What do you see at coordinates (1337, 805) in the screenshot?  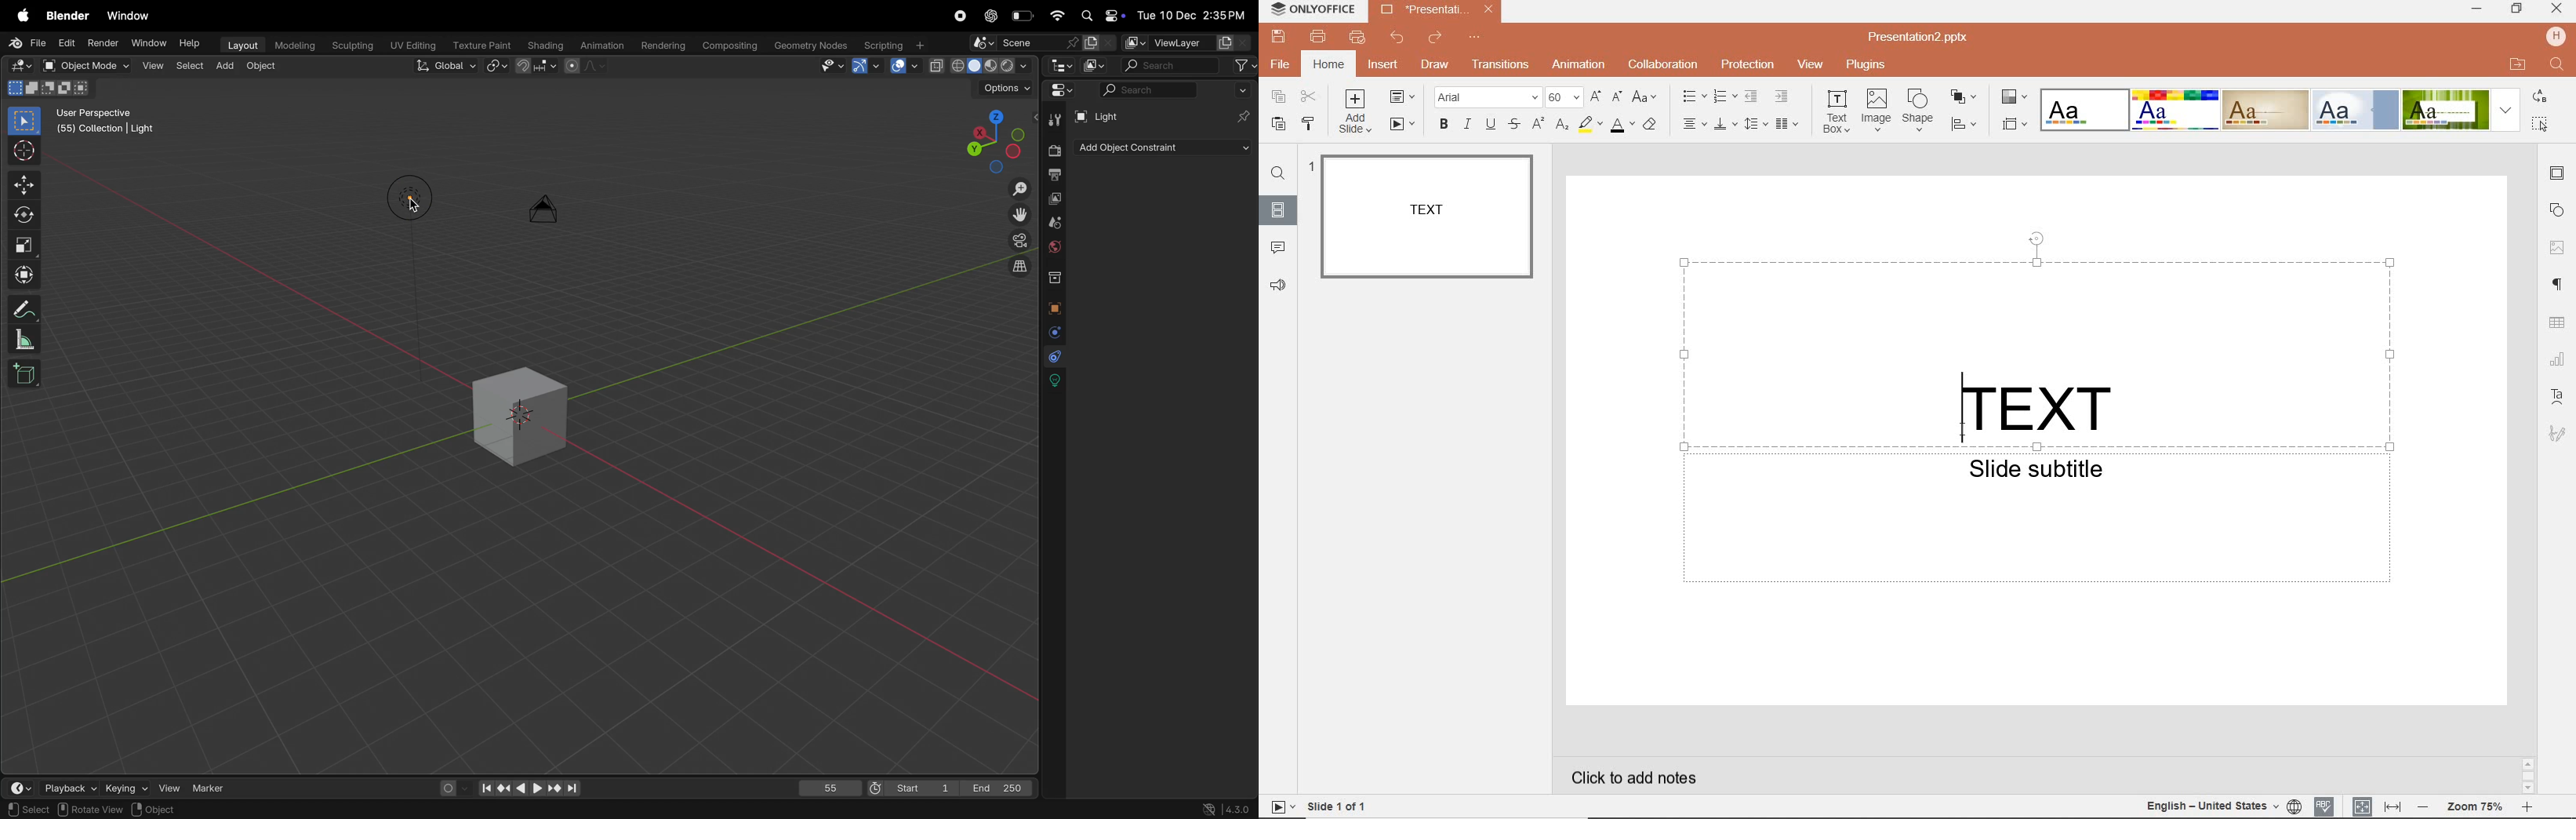 I see `SLIDE 1 OF 1` at bounding box center [1337, 805].